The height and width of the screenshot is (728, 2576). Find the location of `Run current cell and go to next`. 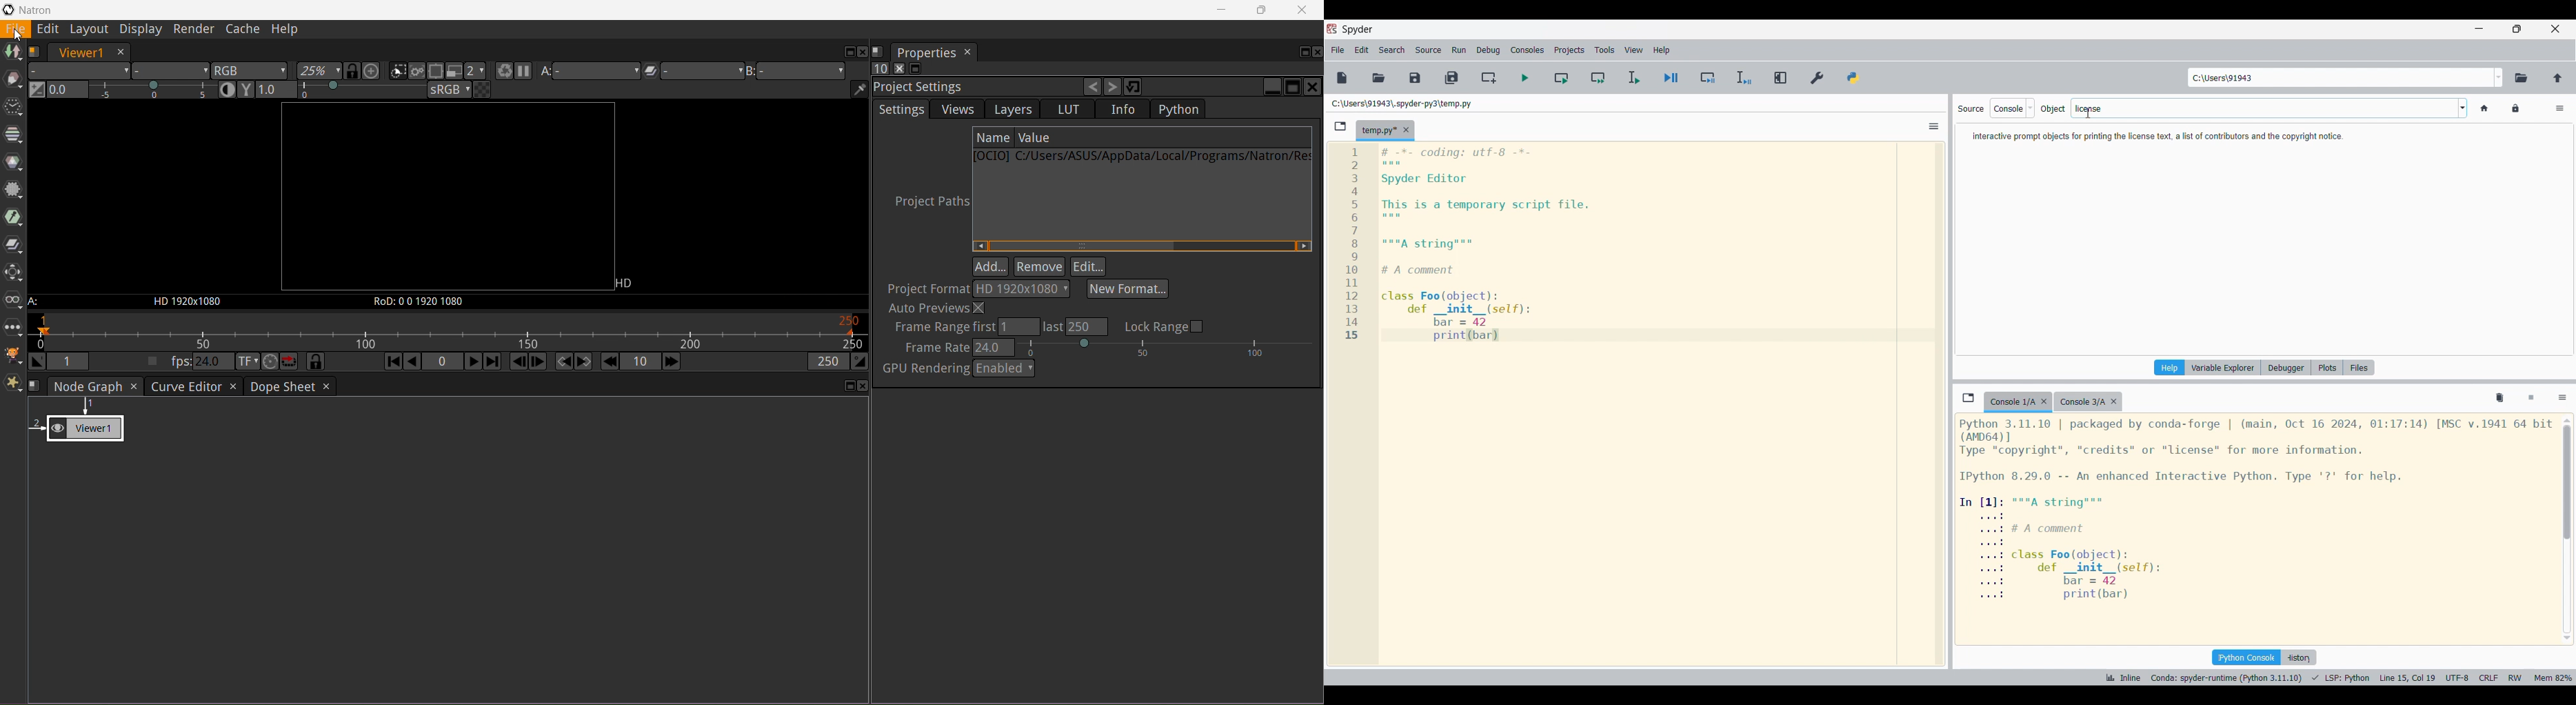

Run current cell and go to next is located at coordinates (1599, 78).